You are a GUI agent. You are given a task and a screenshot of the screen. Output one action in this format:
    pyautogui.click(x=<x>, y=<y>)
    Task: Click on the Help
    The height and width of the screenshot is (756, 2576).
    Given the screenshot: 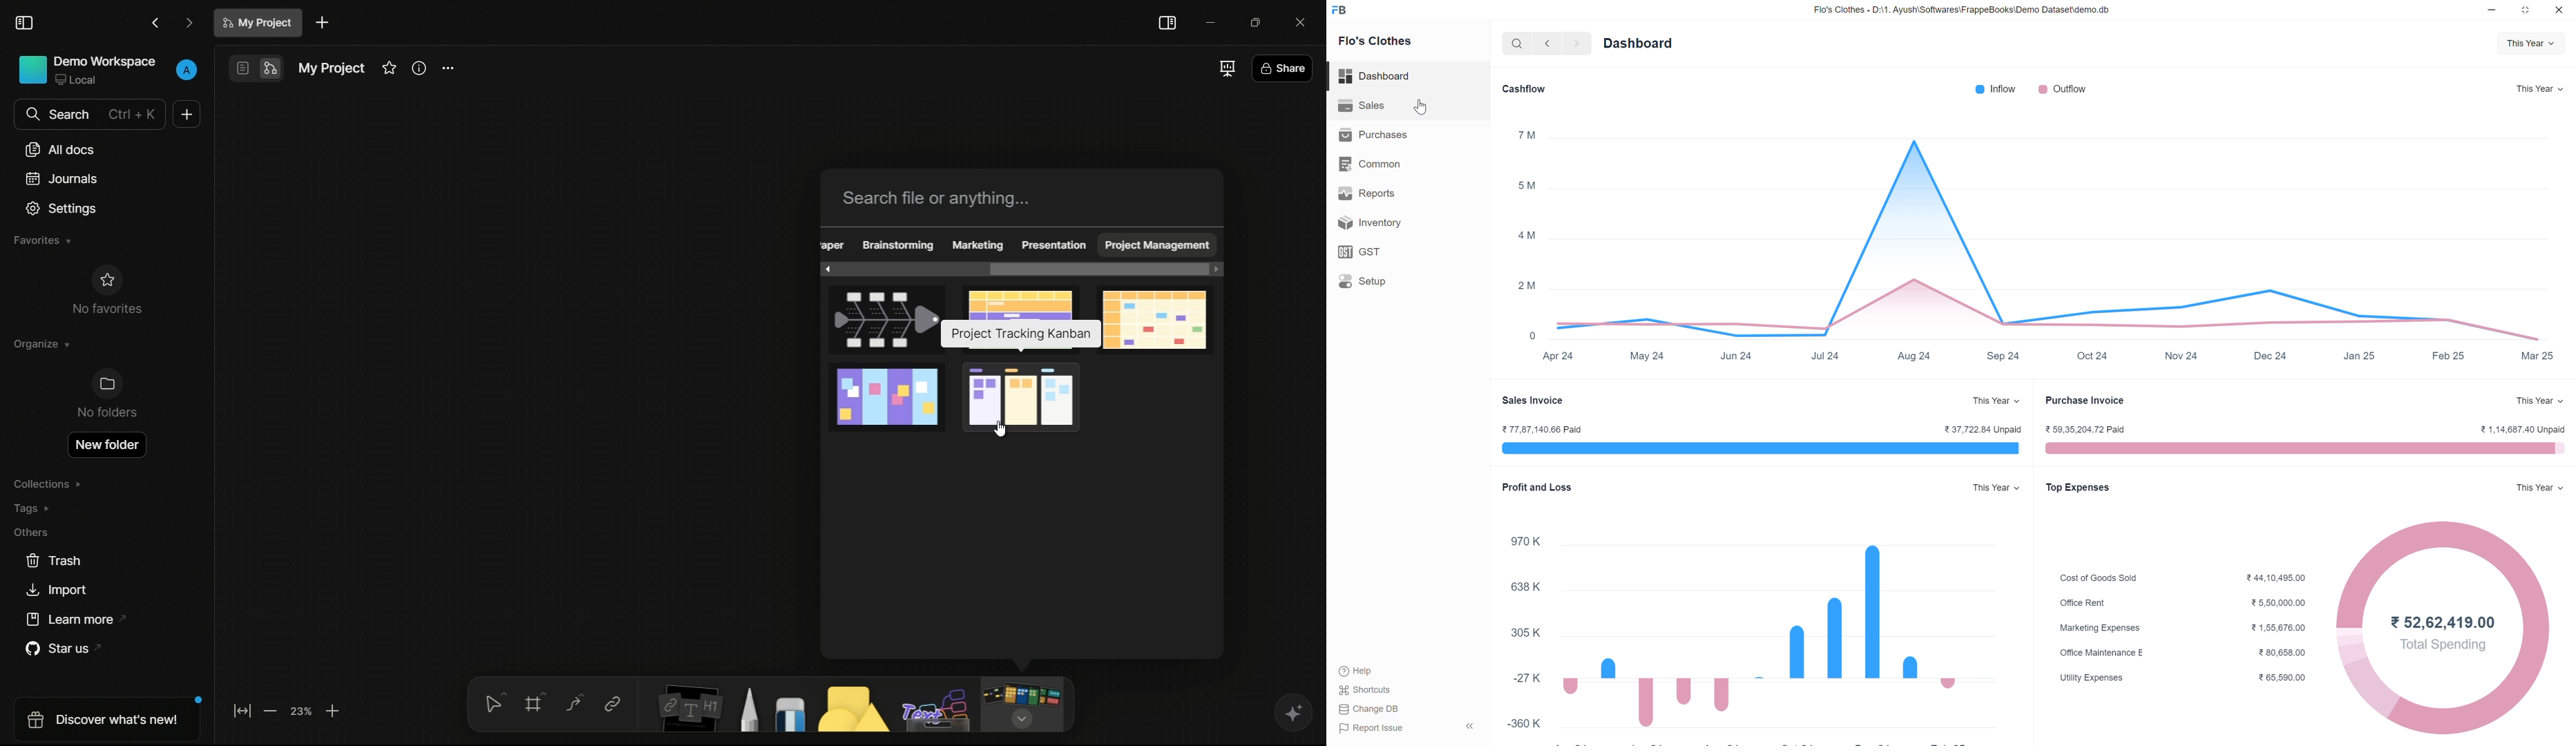 What is the action you would take?
    pyautogui.click(x=1379, y=671)
    